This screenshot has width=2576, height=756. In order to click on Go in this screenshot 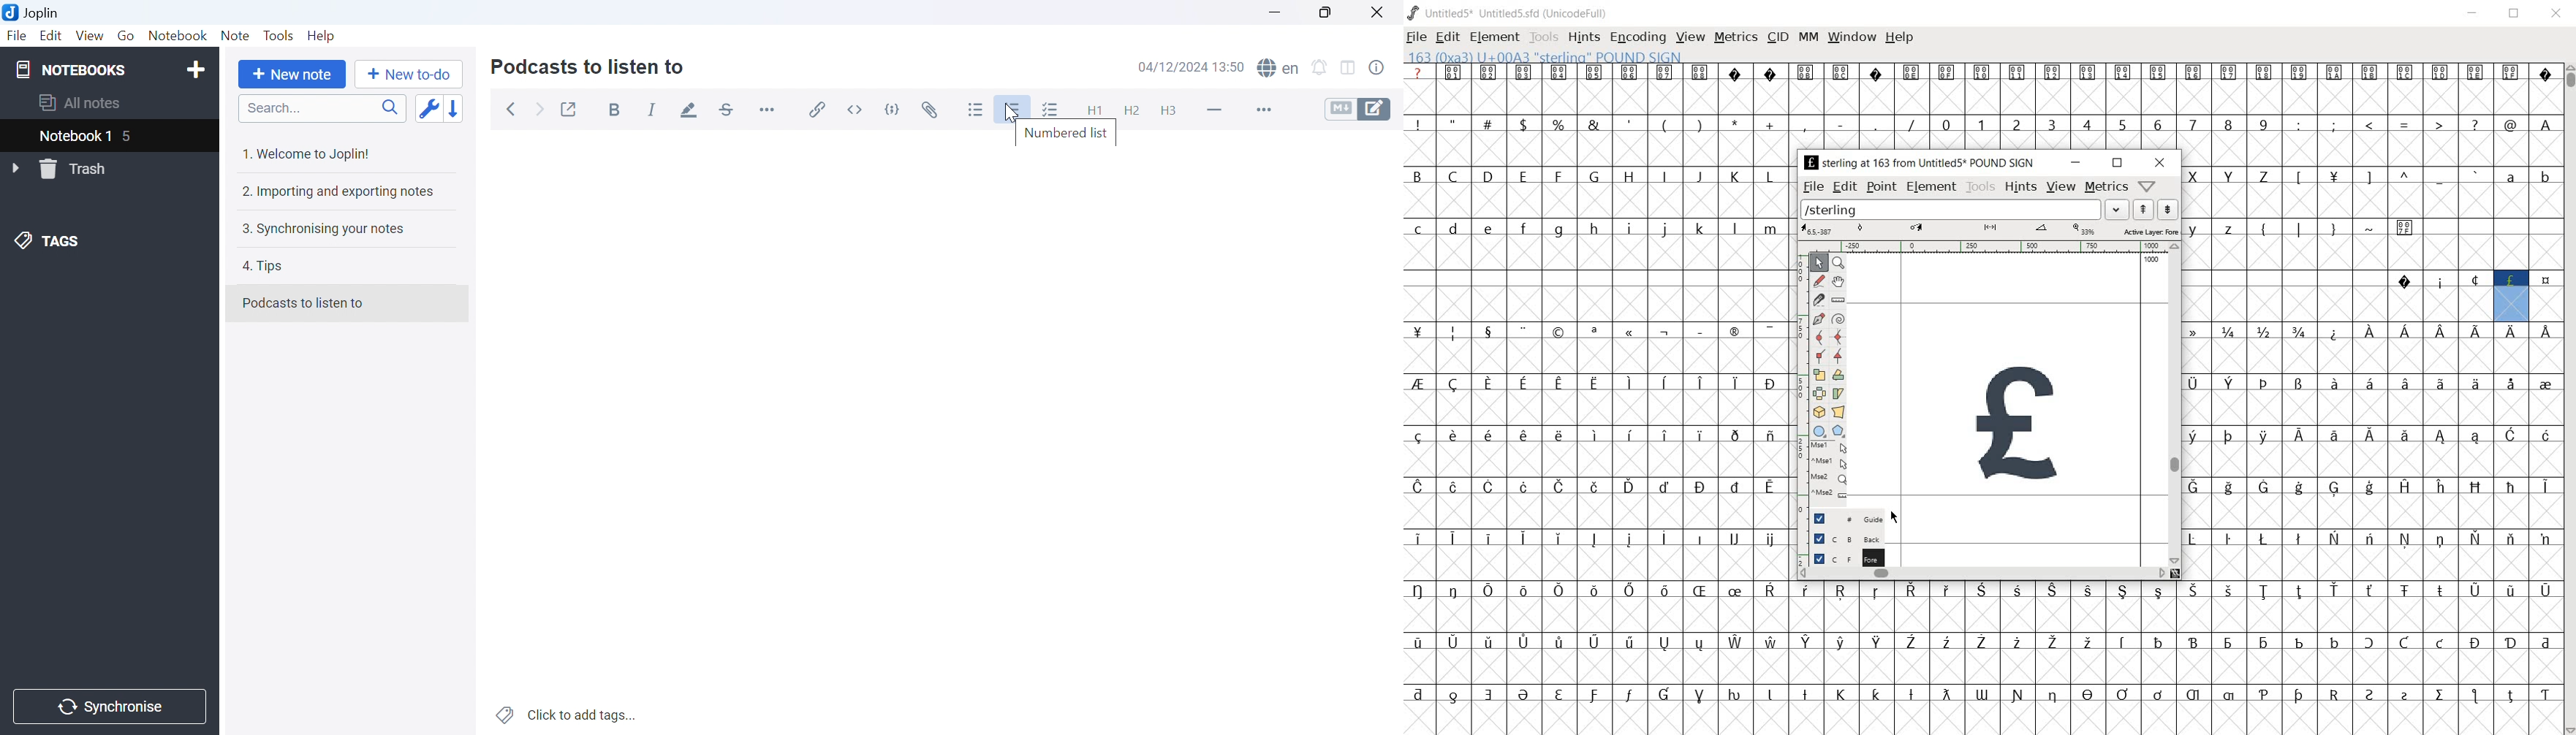, I will do `click(126, 35)`.